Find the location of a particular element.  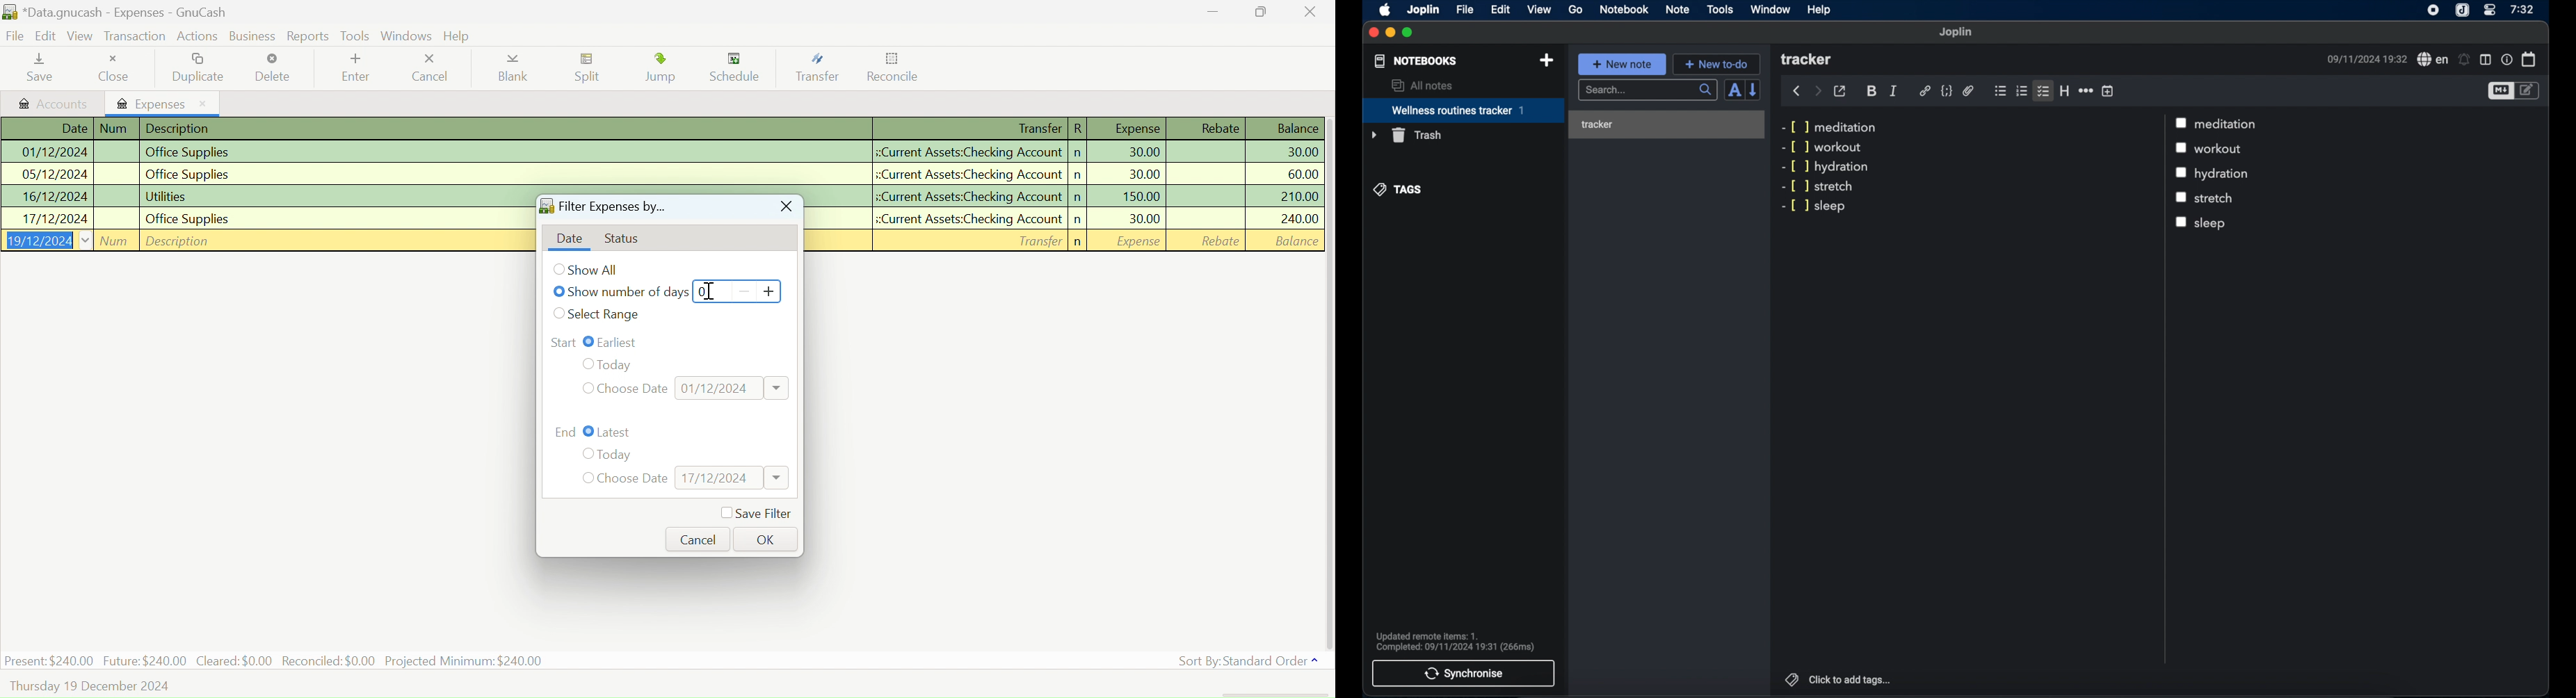

Checkbox is located at coordinates (2182, 198).